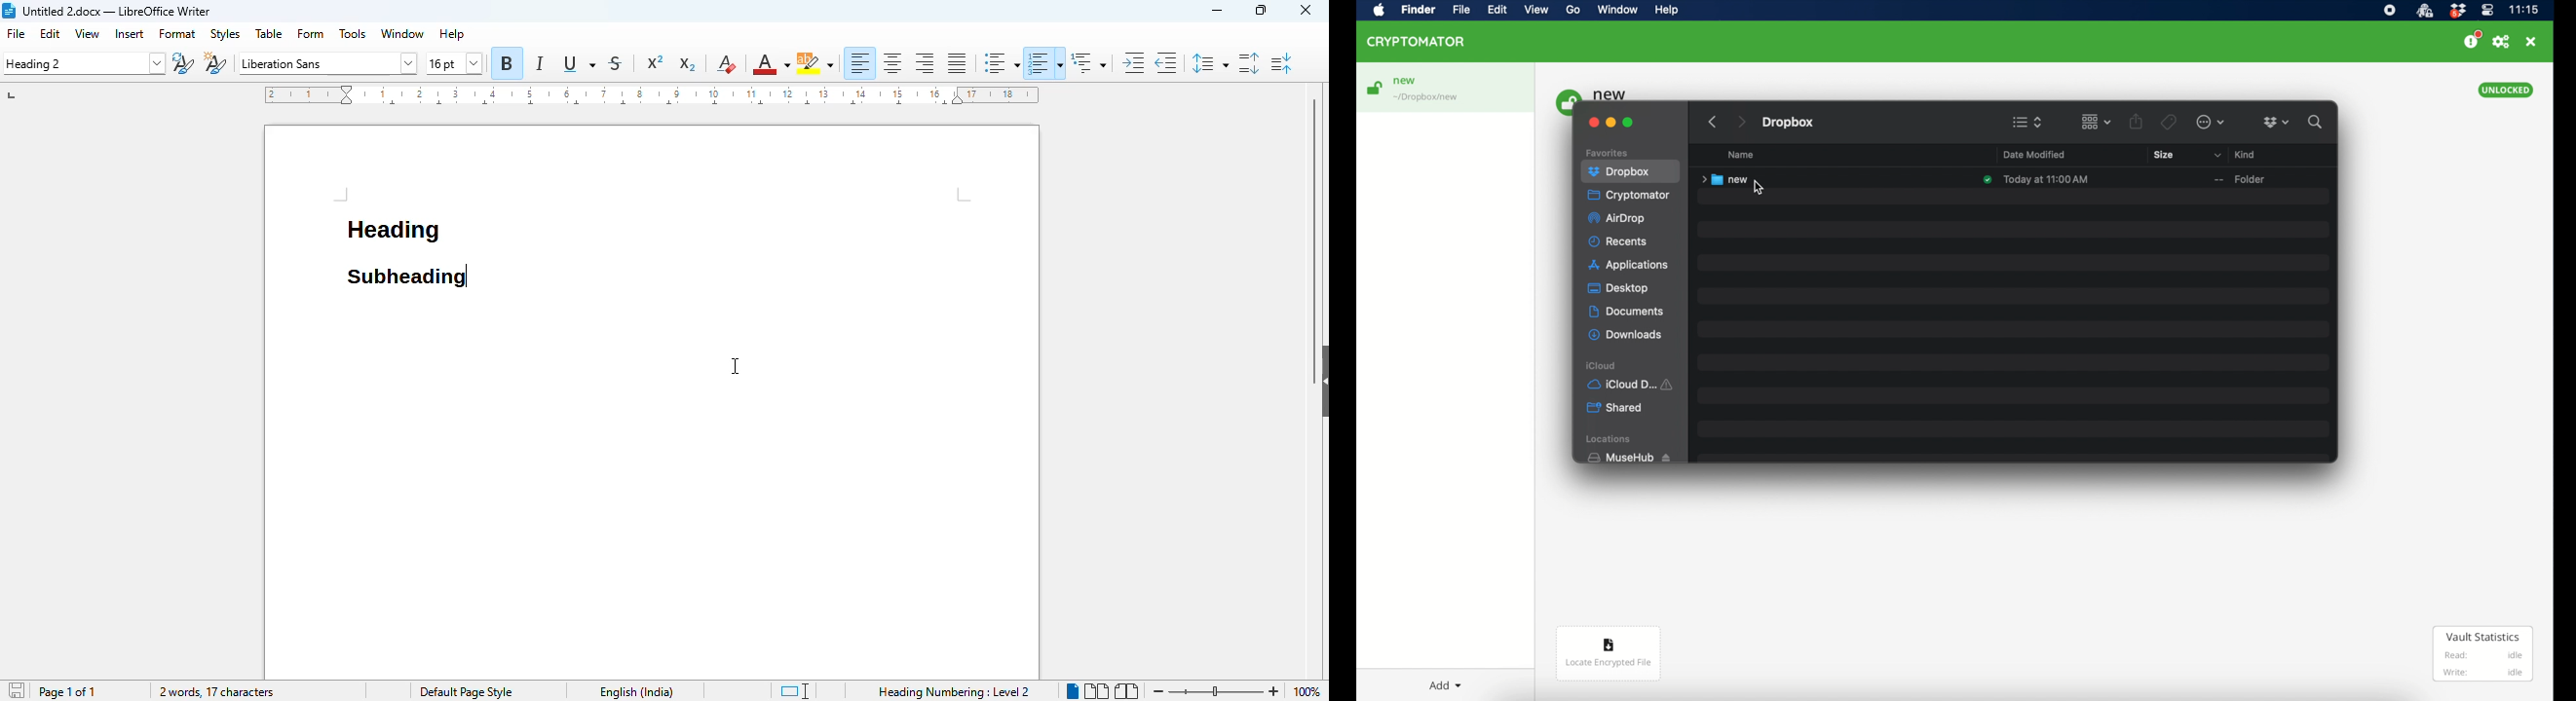  Describe the element at coordinates (402, 34) in the screenshot. I see `window` at that location.